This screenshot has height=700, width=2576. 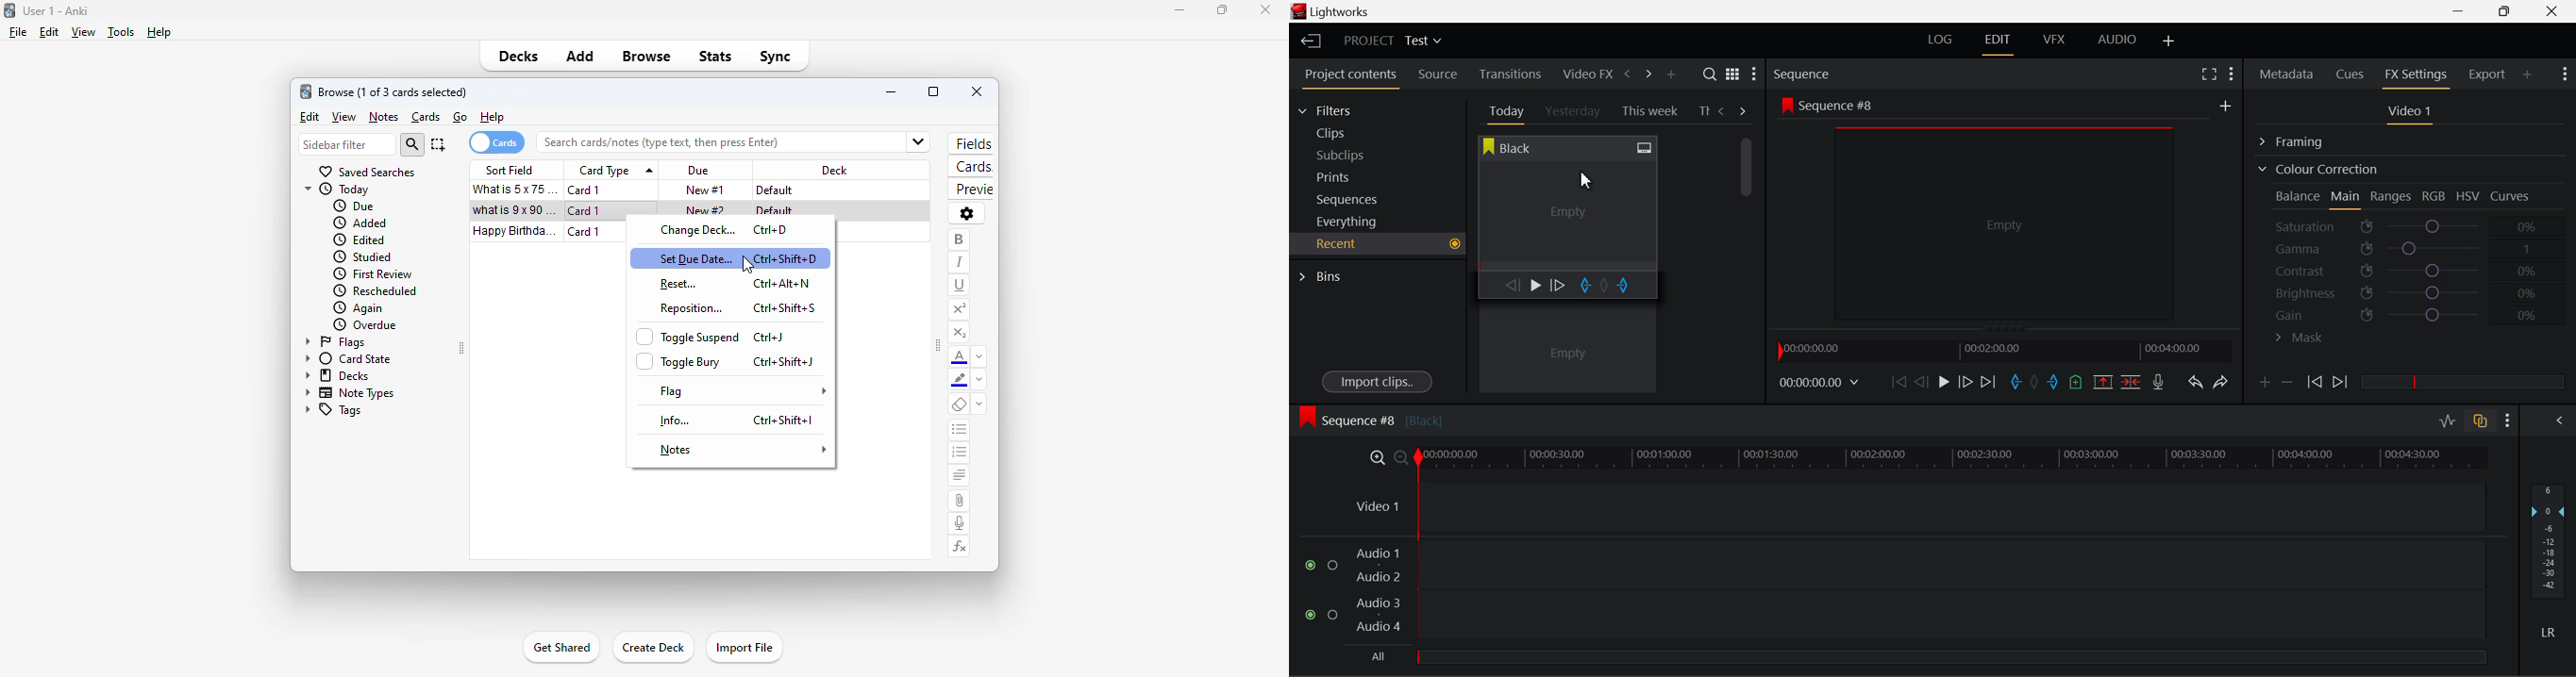 What do you see at coordinates (741, 308) in the screenshot?
I see `reposition Ctrl + Shift + S` at bounding box center [741, 308].